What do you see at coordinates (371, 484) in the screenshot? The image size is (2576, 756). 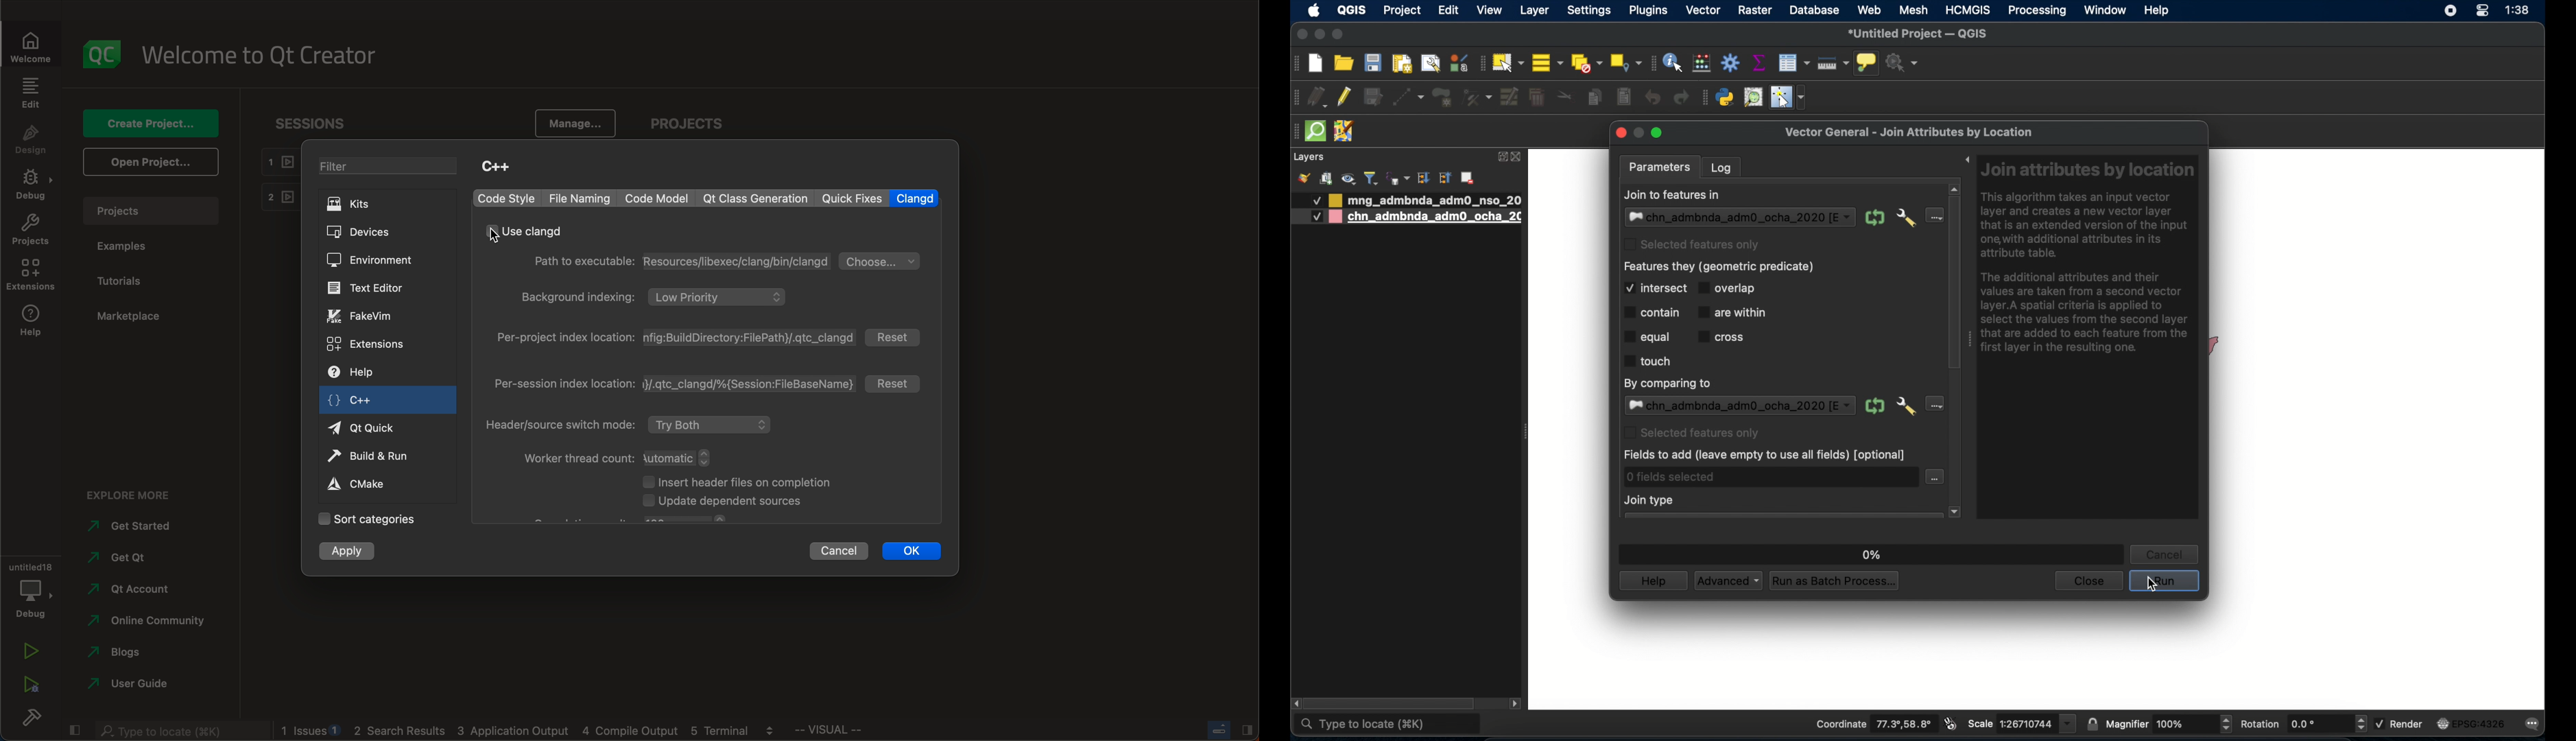 I see `cmake` at bounding box center [371, 484].